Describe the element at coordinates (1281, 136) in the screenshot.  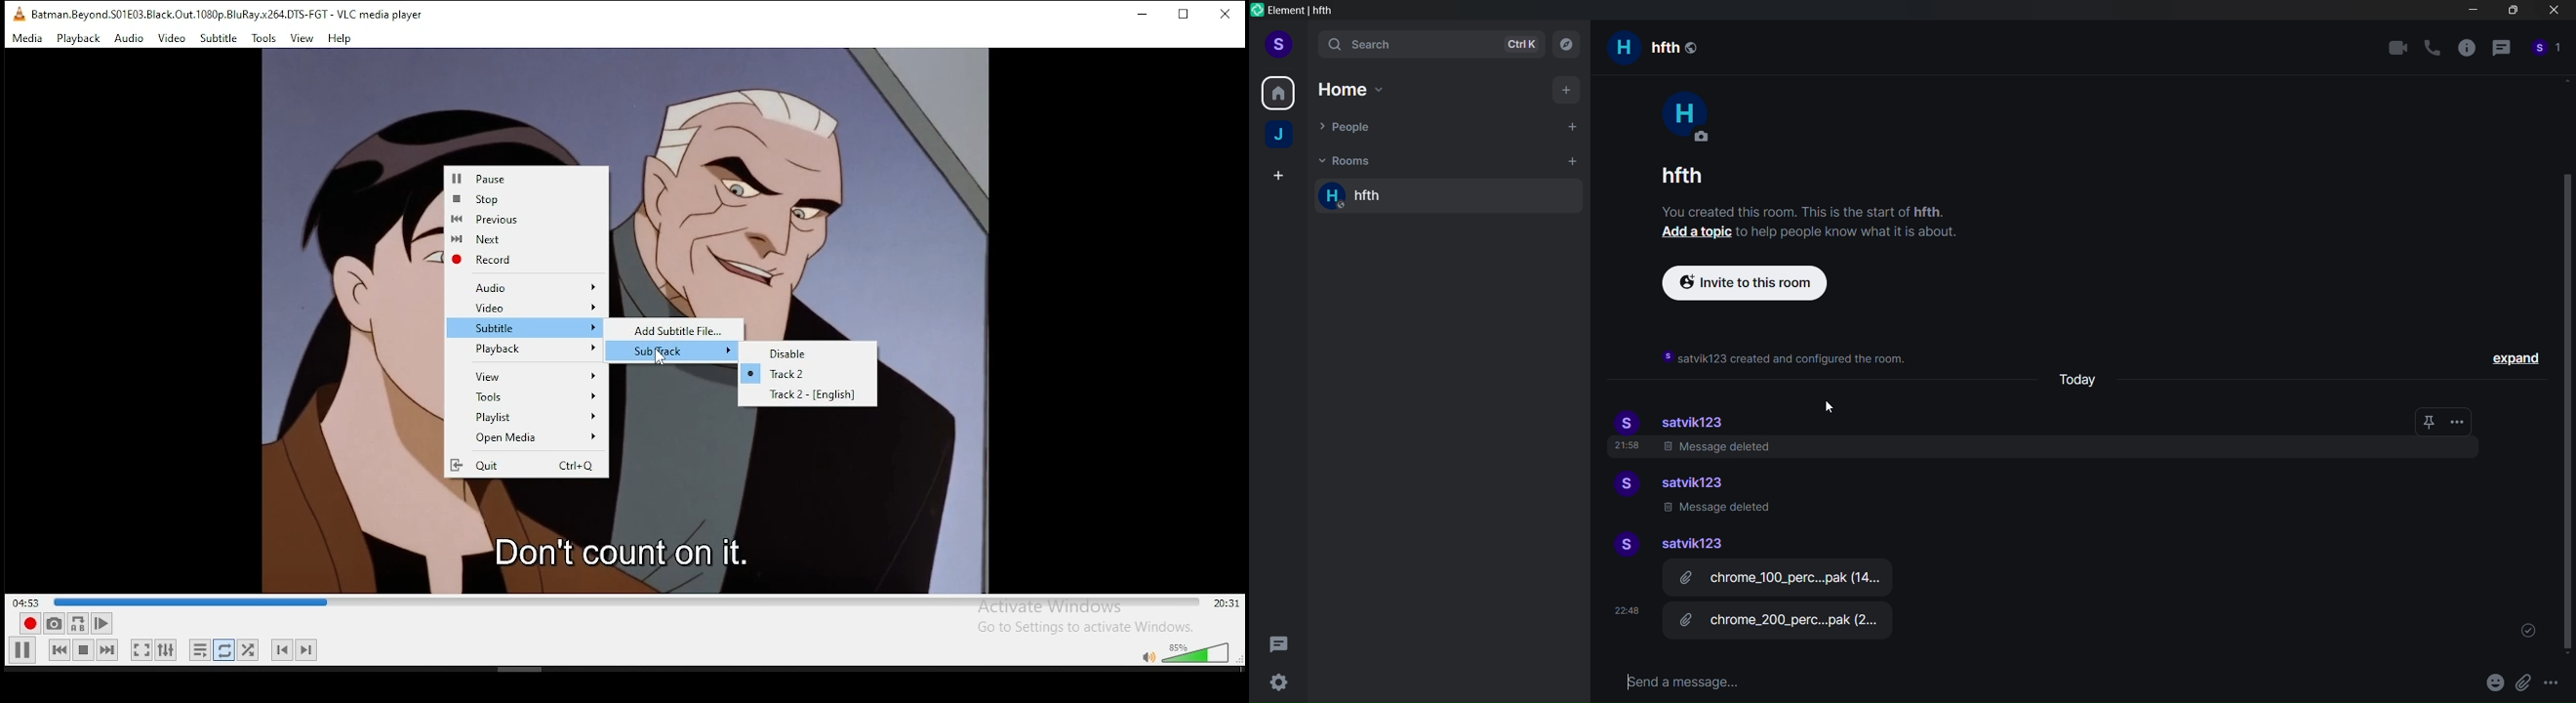
I see `space` at that location.